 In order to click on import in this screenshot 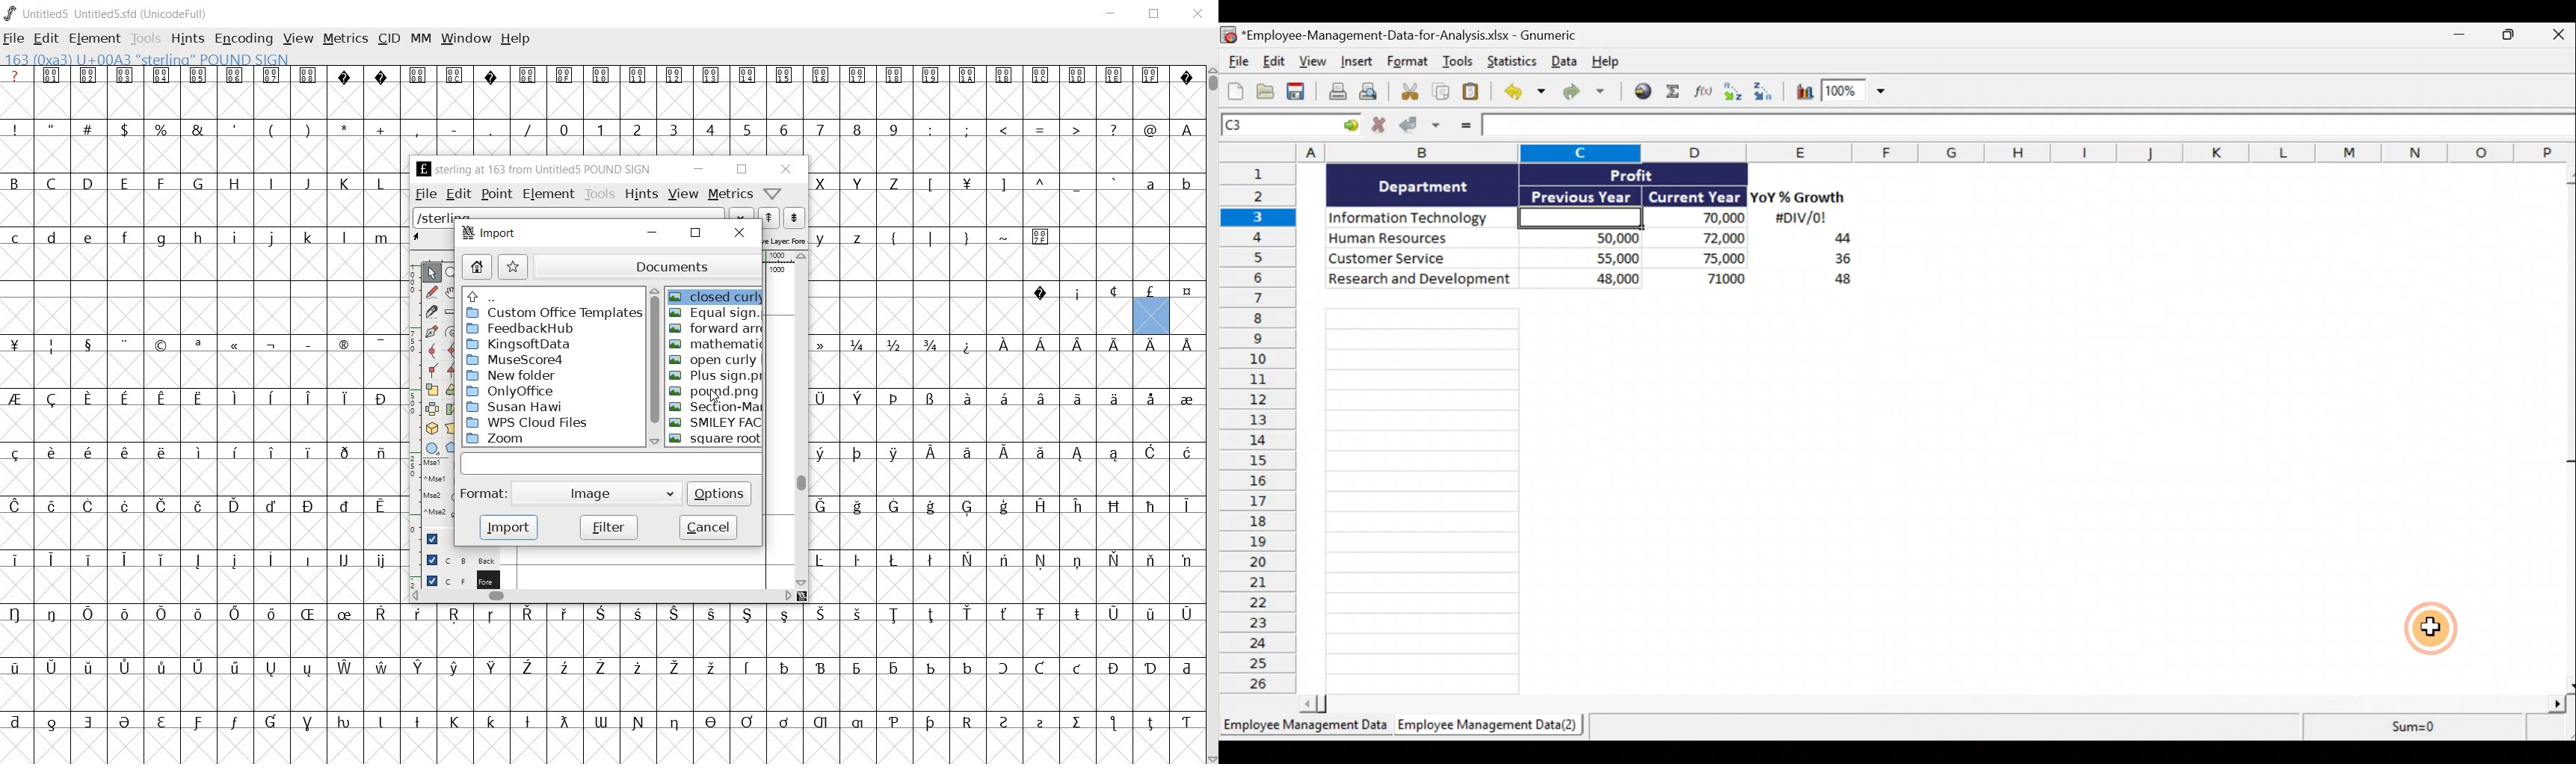, I will do `click(505, 529)`.